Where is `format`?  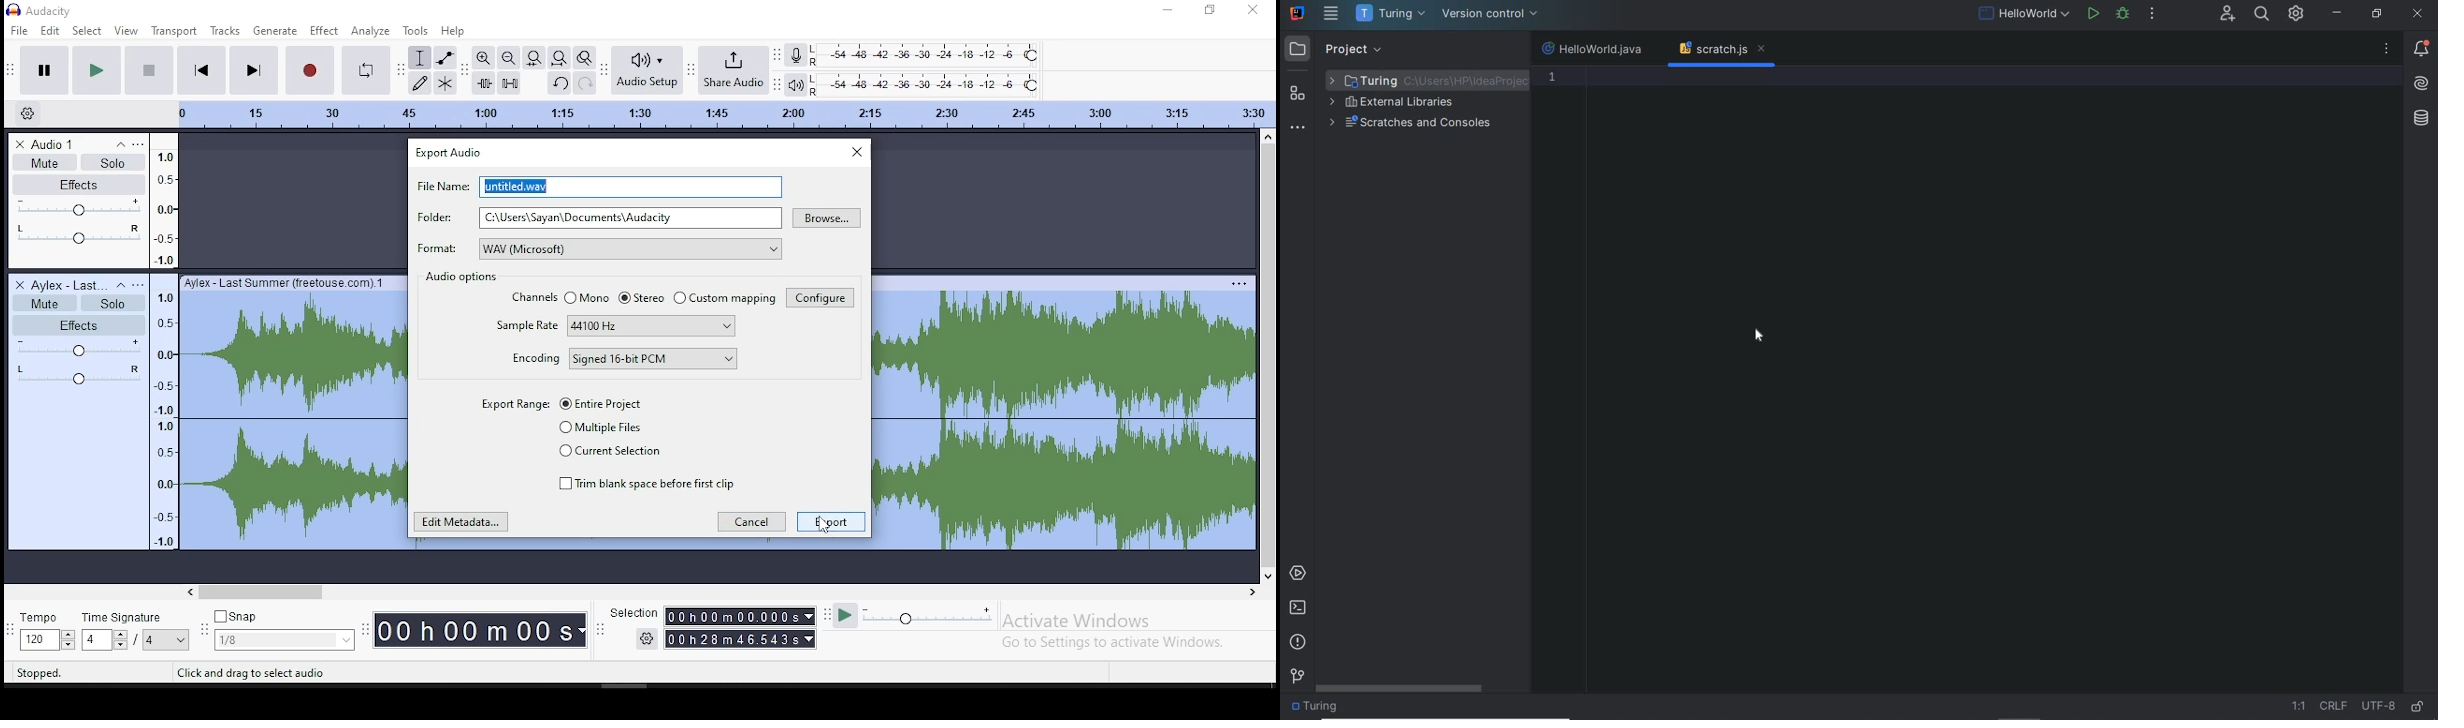 format is located at coordinates (599, 249).